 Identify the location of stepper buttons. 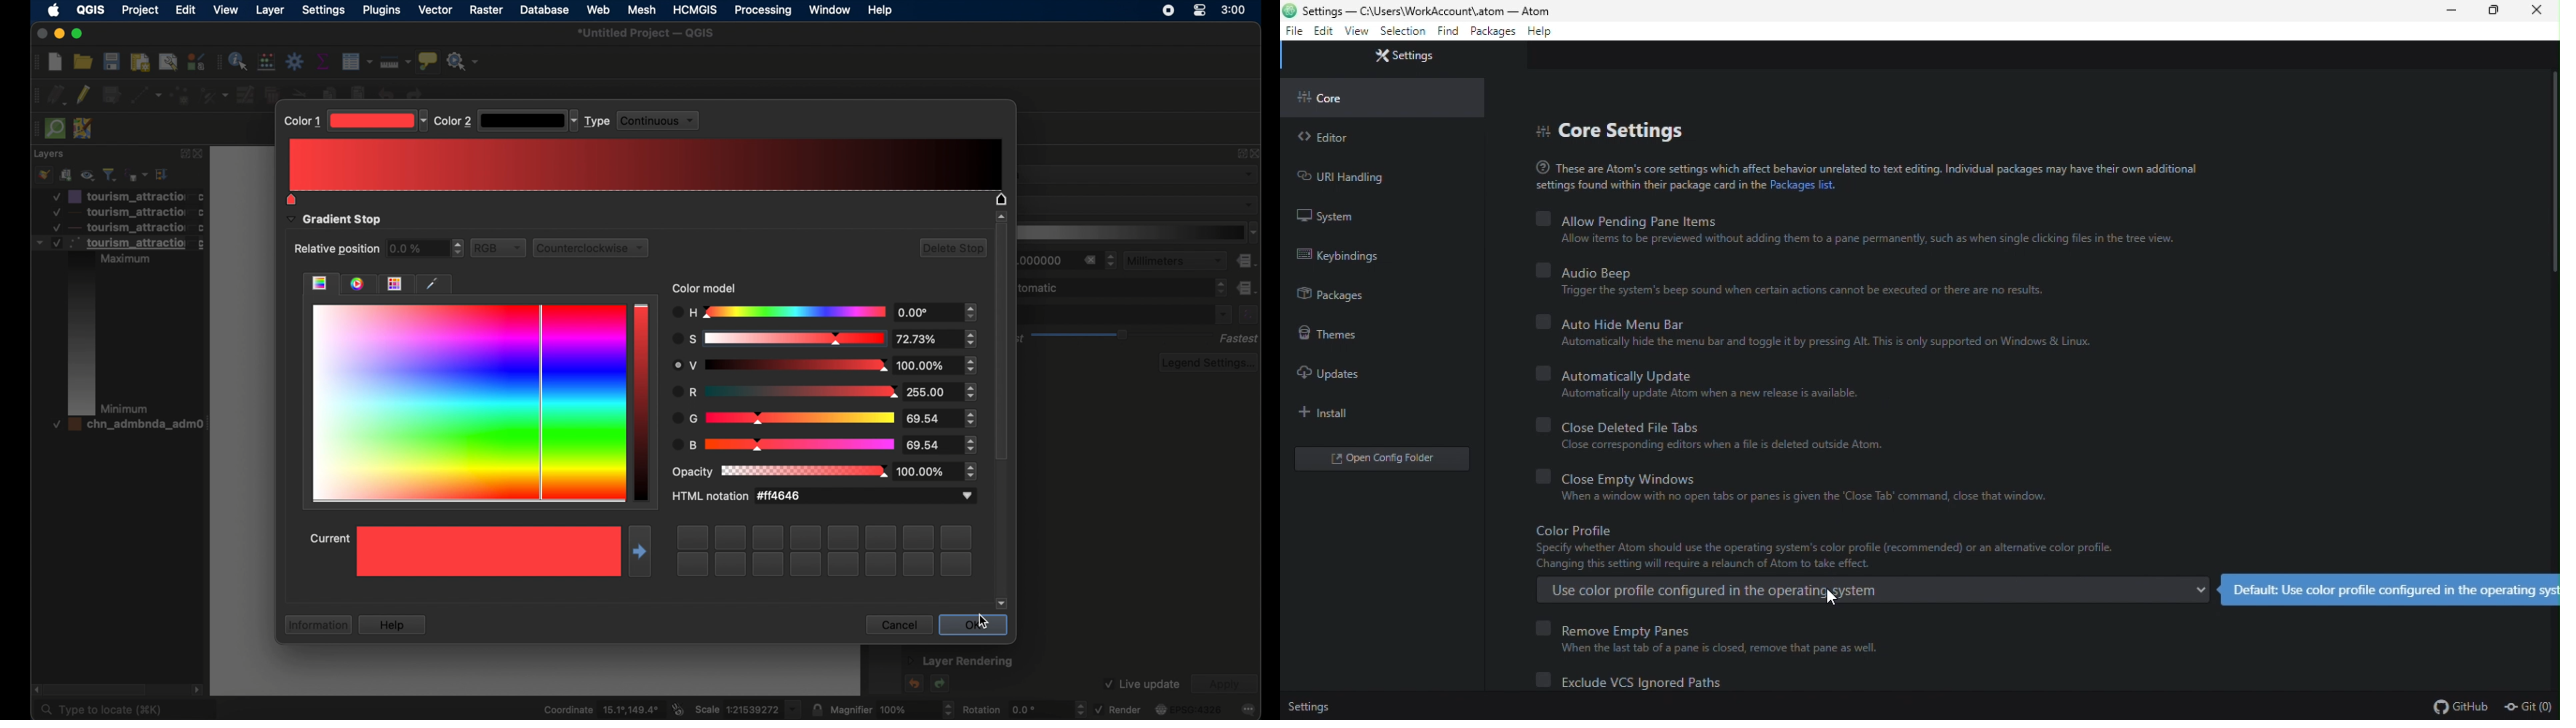
(937, 311).